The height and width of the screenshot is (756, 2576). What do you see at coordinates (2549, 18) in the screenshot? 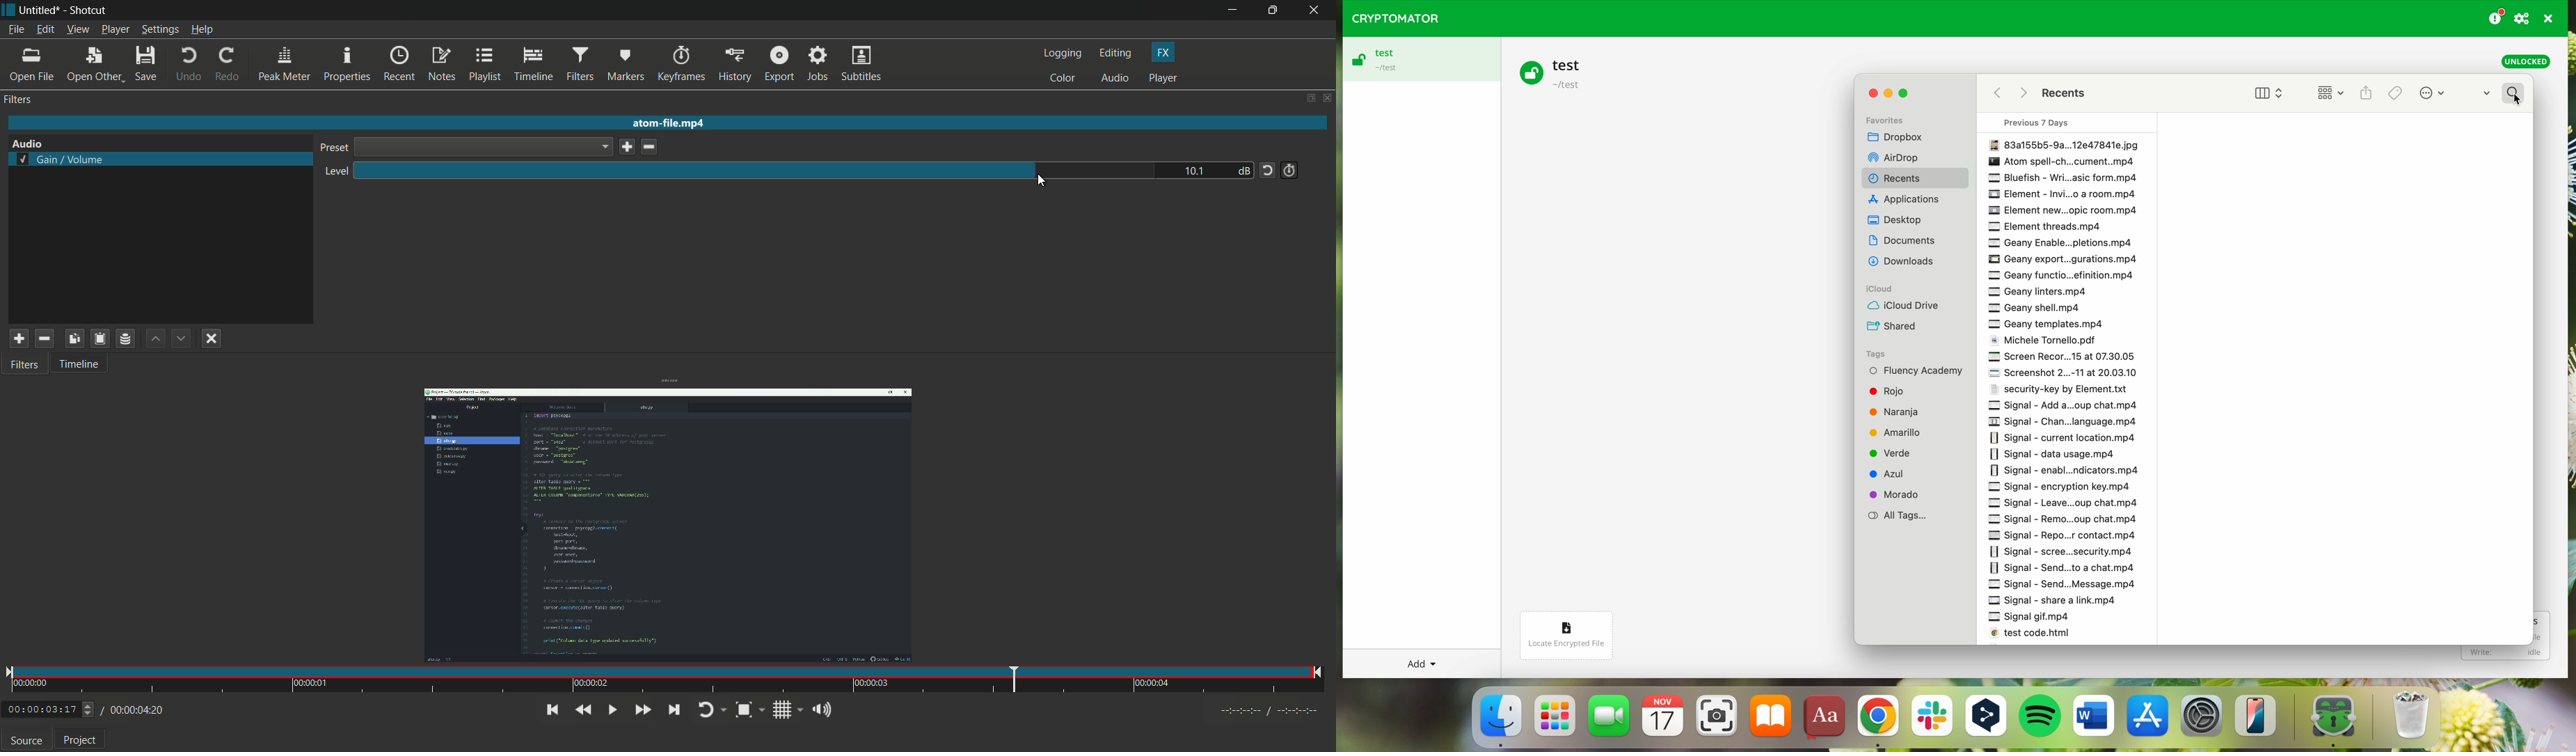
I see `quit program` at bounding box center [2549, 18].